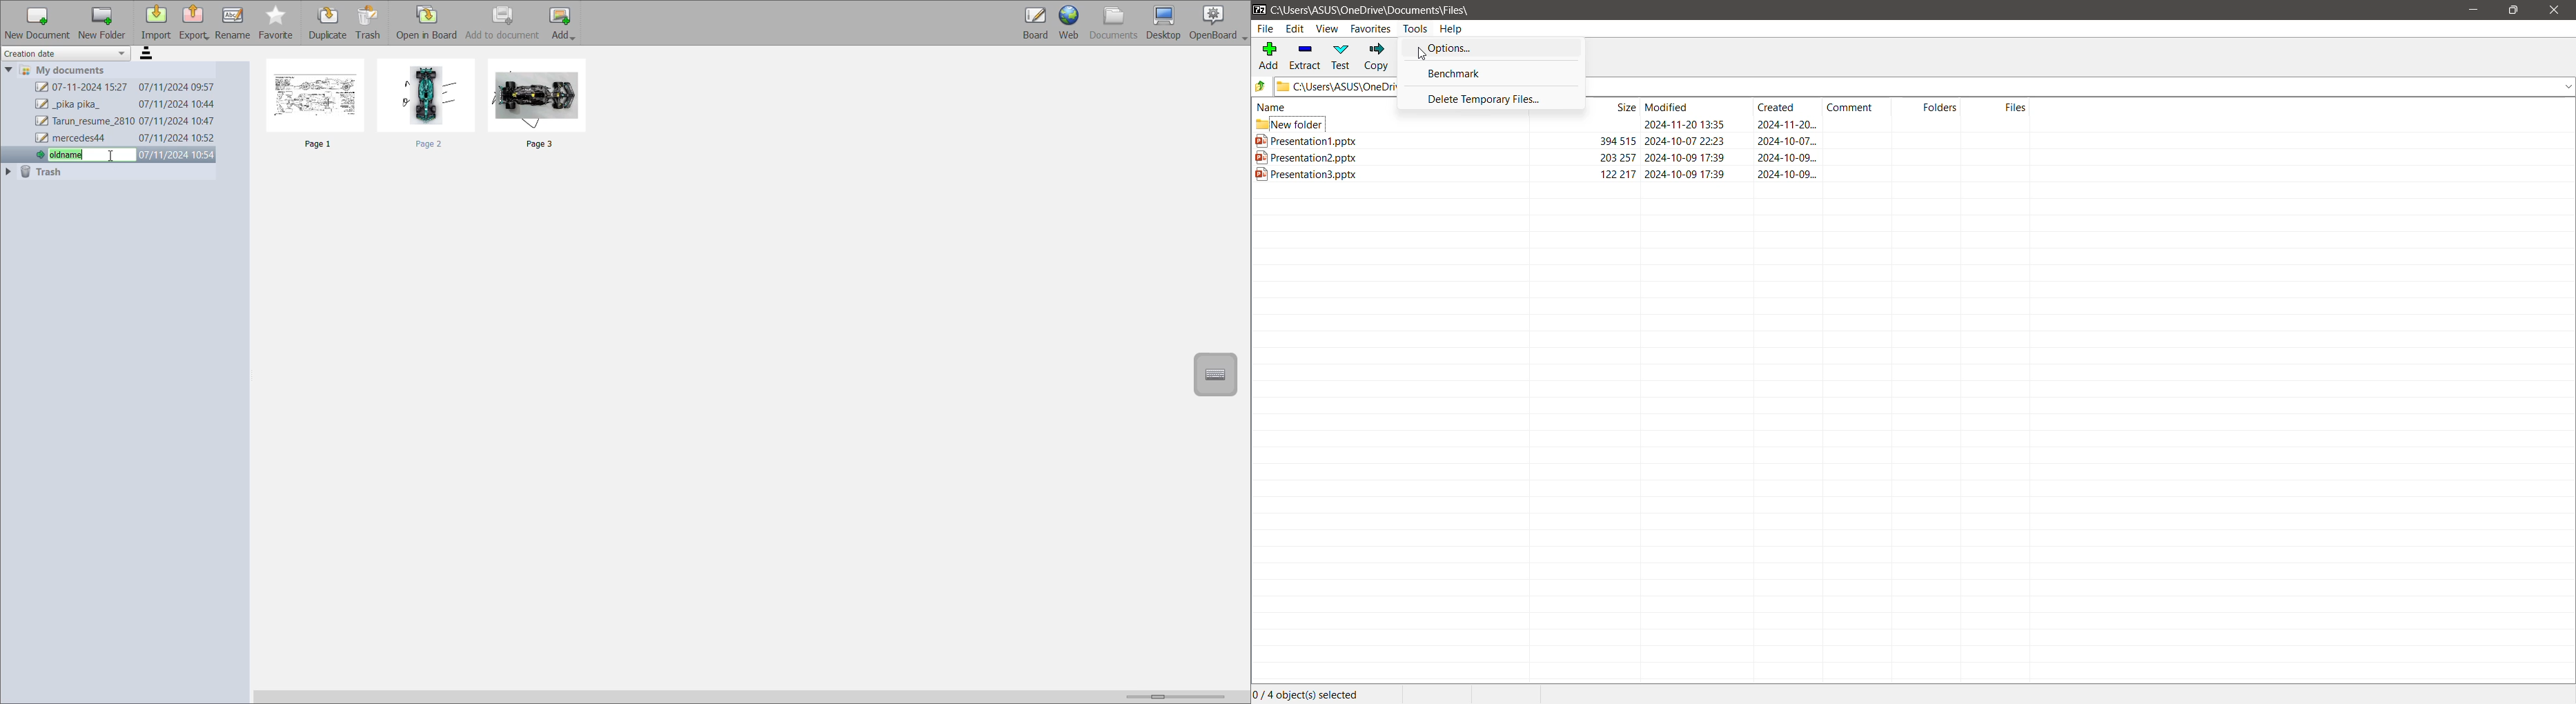 This screenshot has height=728, width=2576. Describe the element at coordinates (1493, 49) in the screenshot. I see `Options` at that location.